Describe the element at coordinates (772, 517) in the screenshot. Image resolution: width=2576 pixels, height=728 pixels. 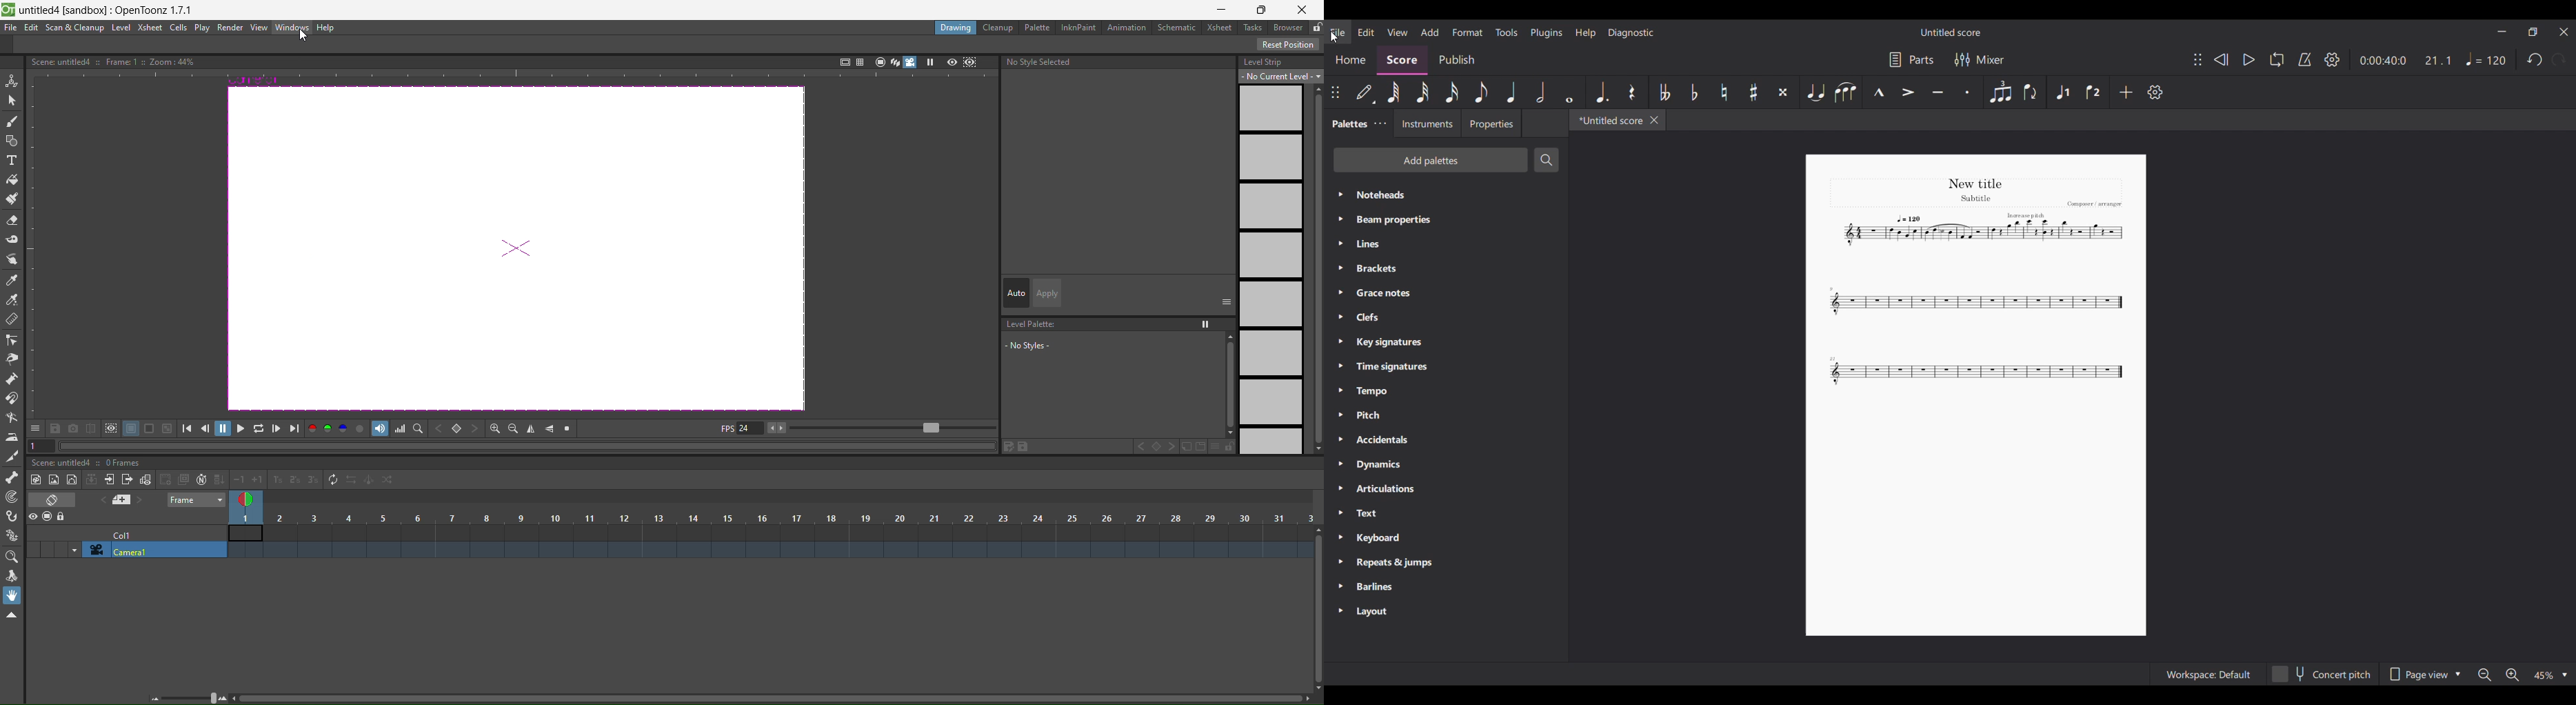
I see `column` at that location.